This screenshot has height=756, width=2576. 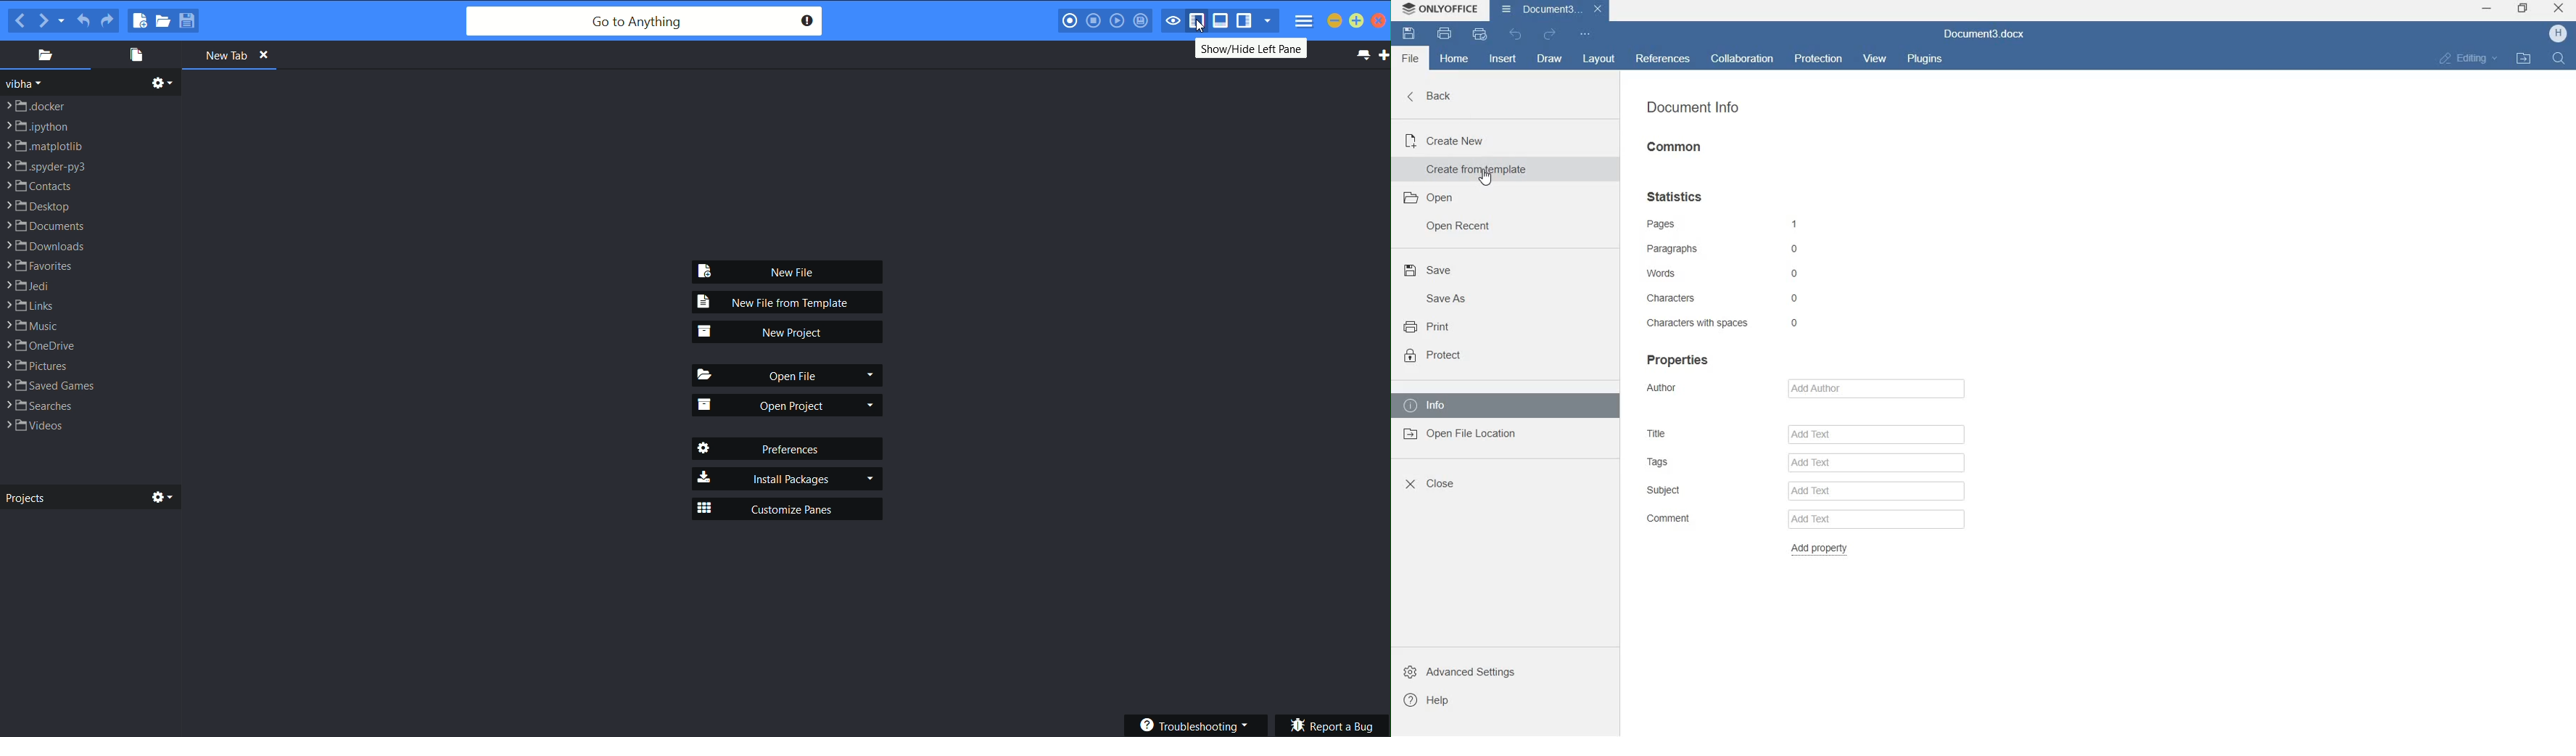 What do you see at coordinates (1673, 433) in the screenshot?
I see `title` at bounding box center [1673, 433].